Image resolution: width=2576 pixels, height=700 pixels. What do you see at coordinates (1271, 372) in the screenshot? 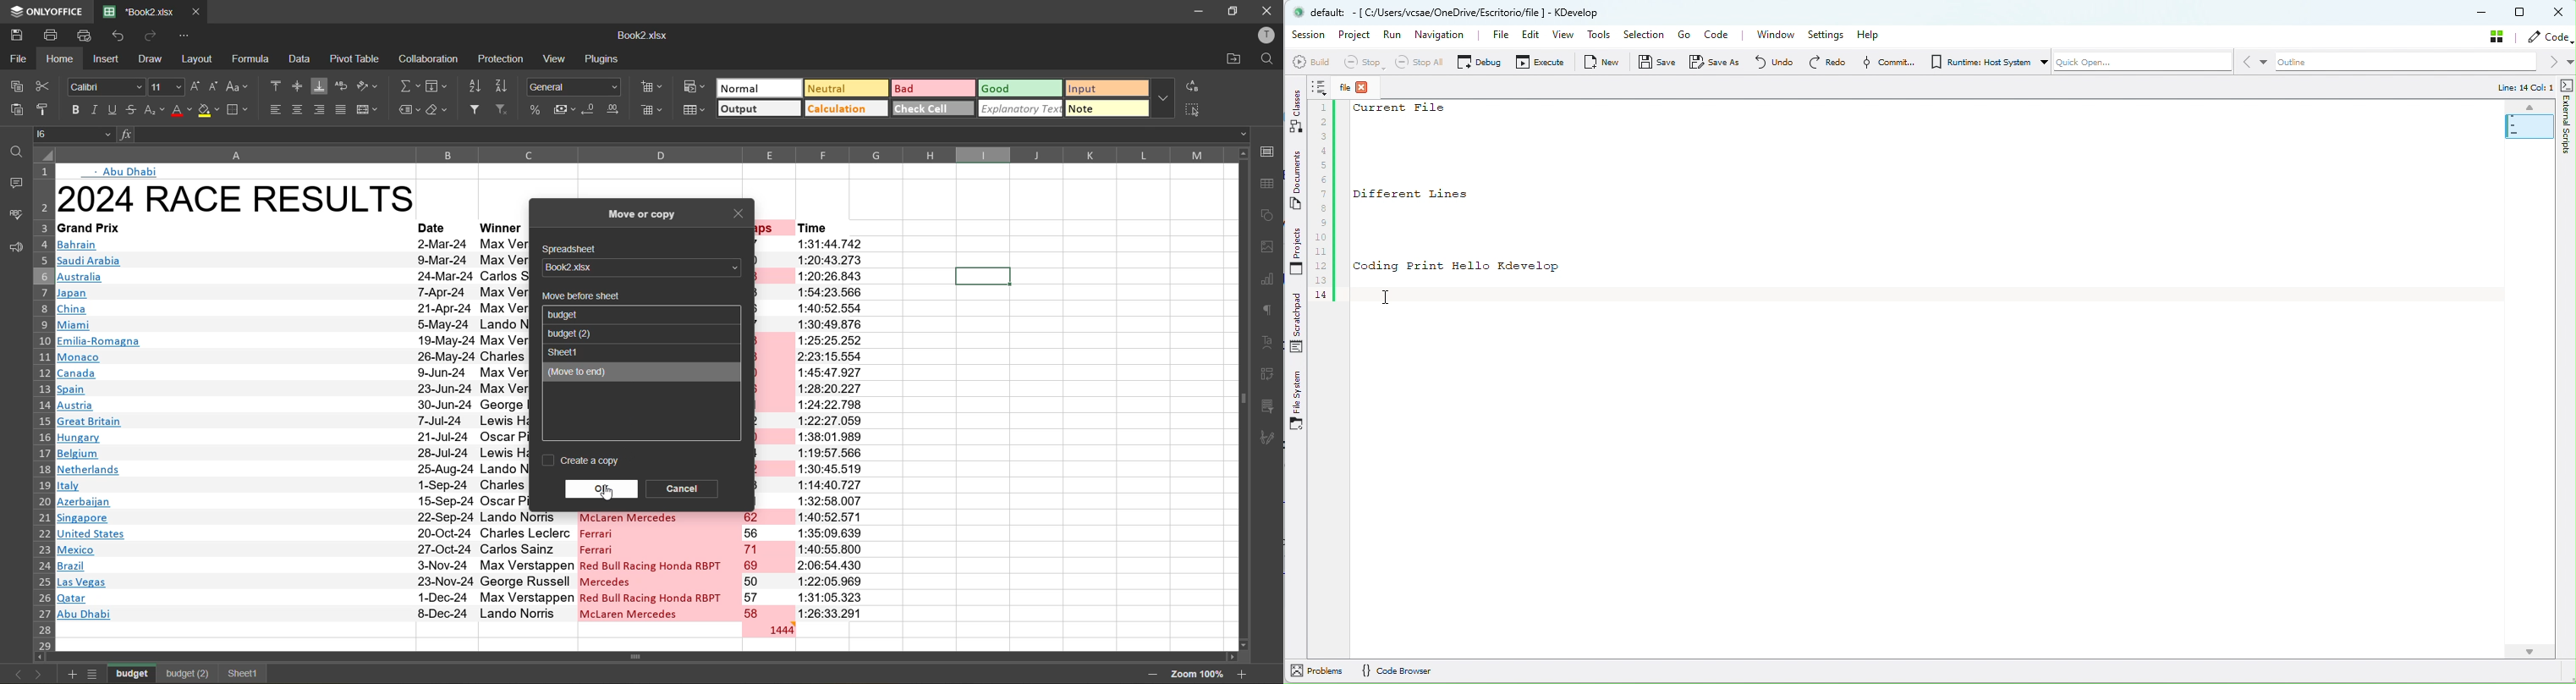
I see `pivot table` at bounding box center [1271, 372].